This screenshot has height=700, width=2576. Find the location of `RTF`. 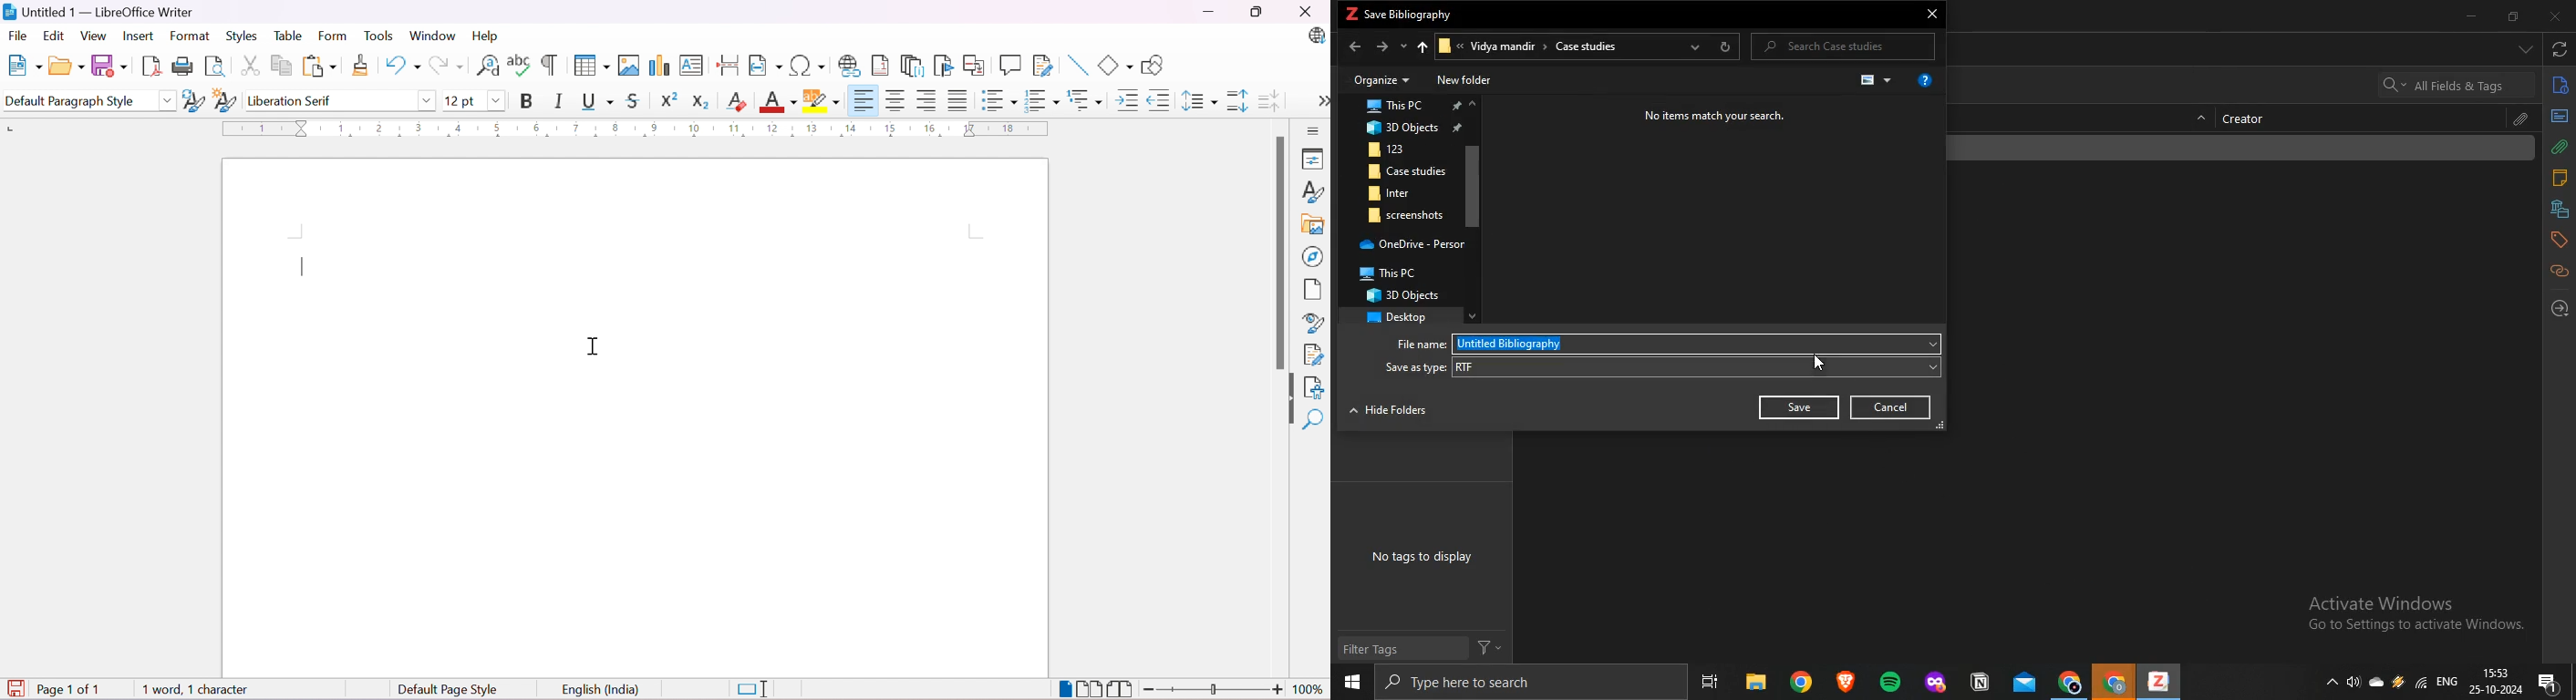

RTF is located at coordinates (1695, 366).